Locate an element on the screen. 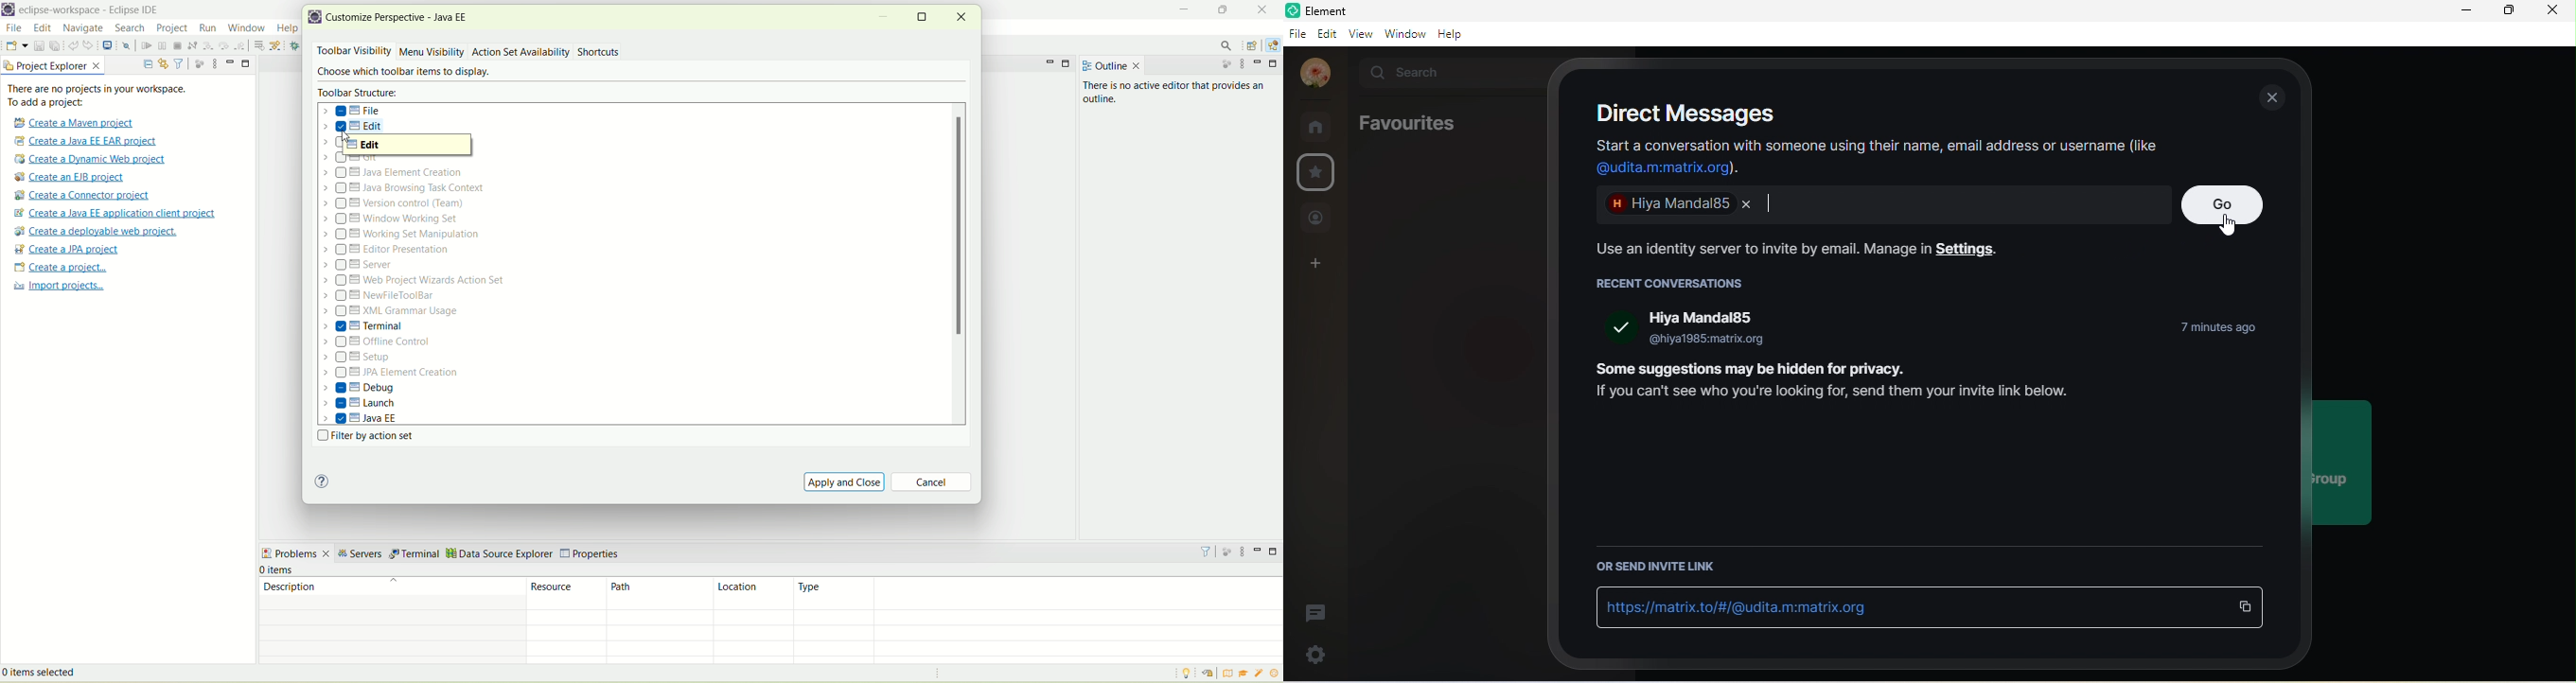 This screenshot has height=700, width=2576. edit is located at coordinates (1328, 33).